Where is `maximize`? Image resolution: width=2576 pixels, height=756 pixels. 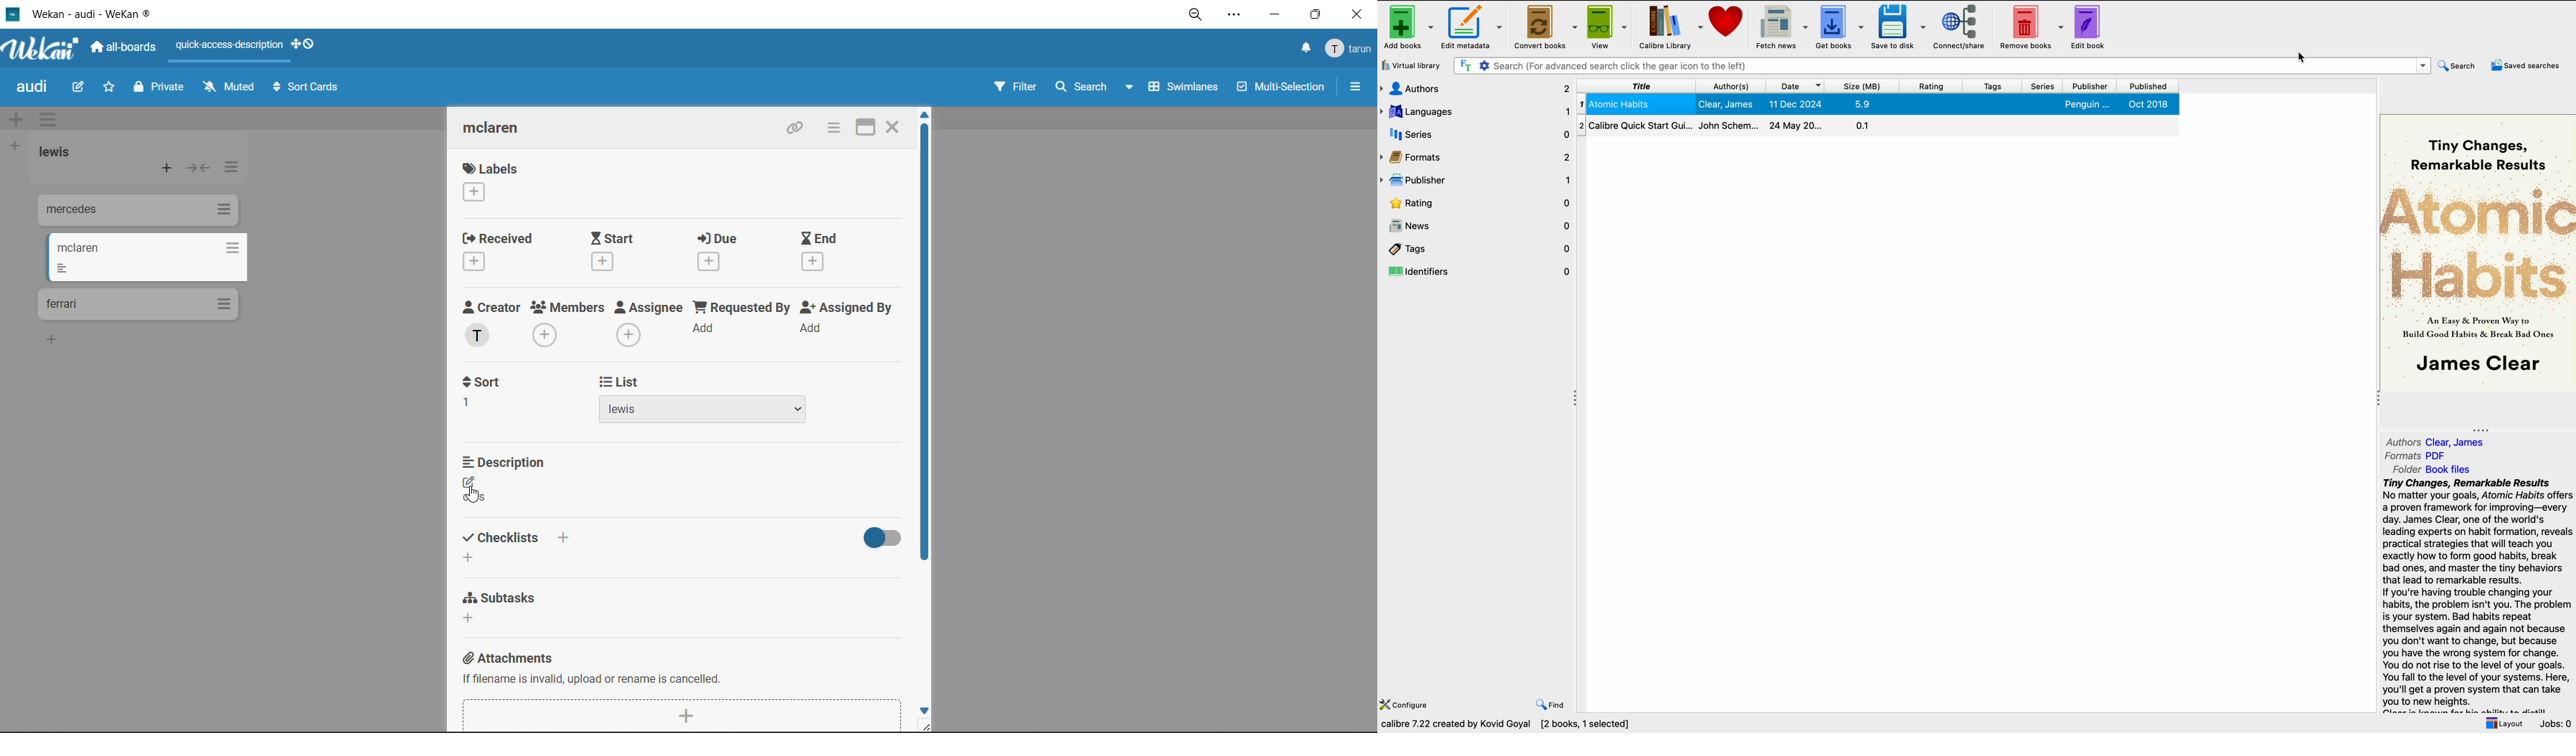 maximize is located at coordinates (1319, 14).